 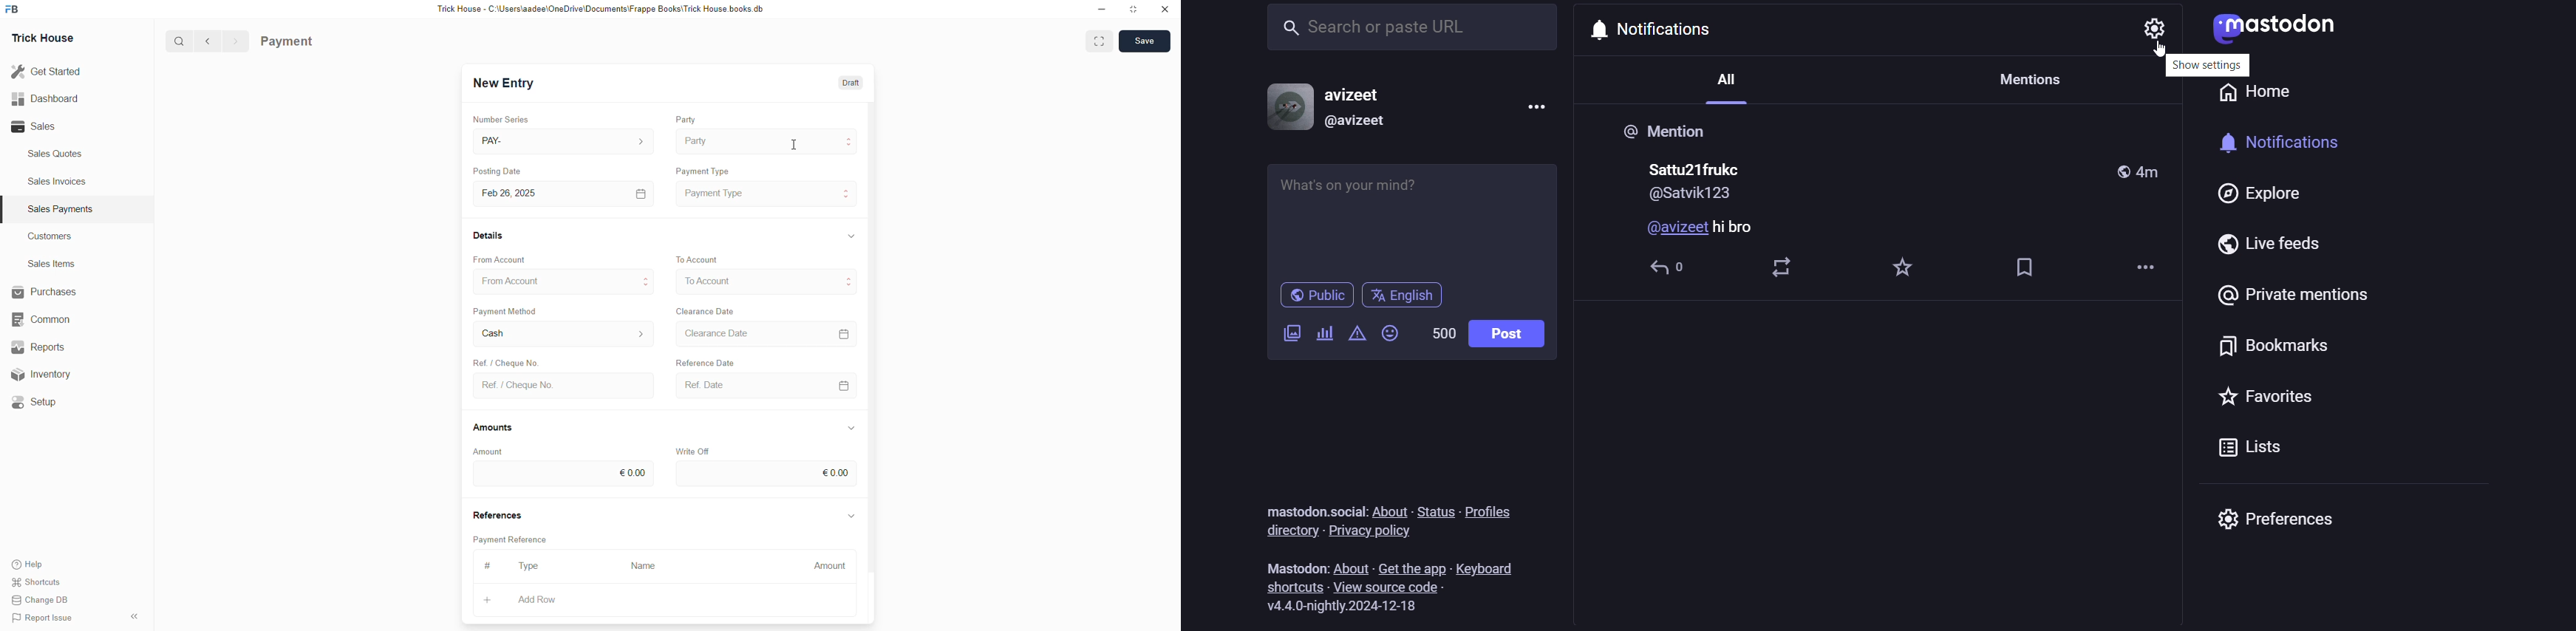 What do you see at coordinates (2293, 296) in the screenshot?
I see `private mentions` at bounding box center [2293, 296].